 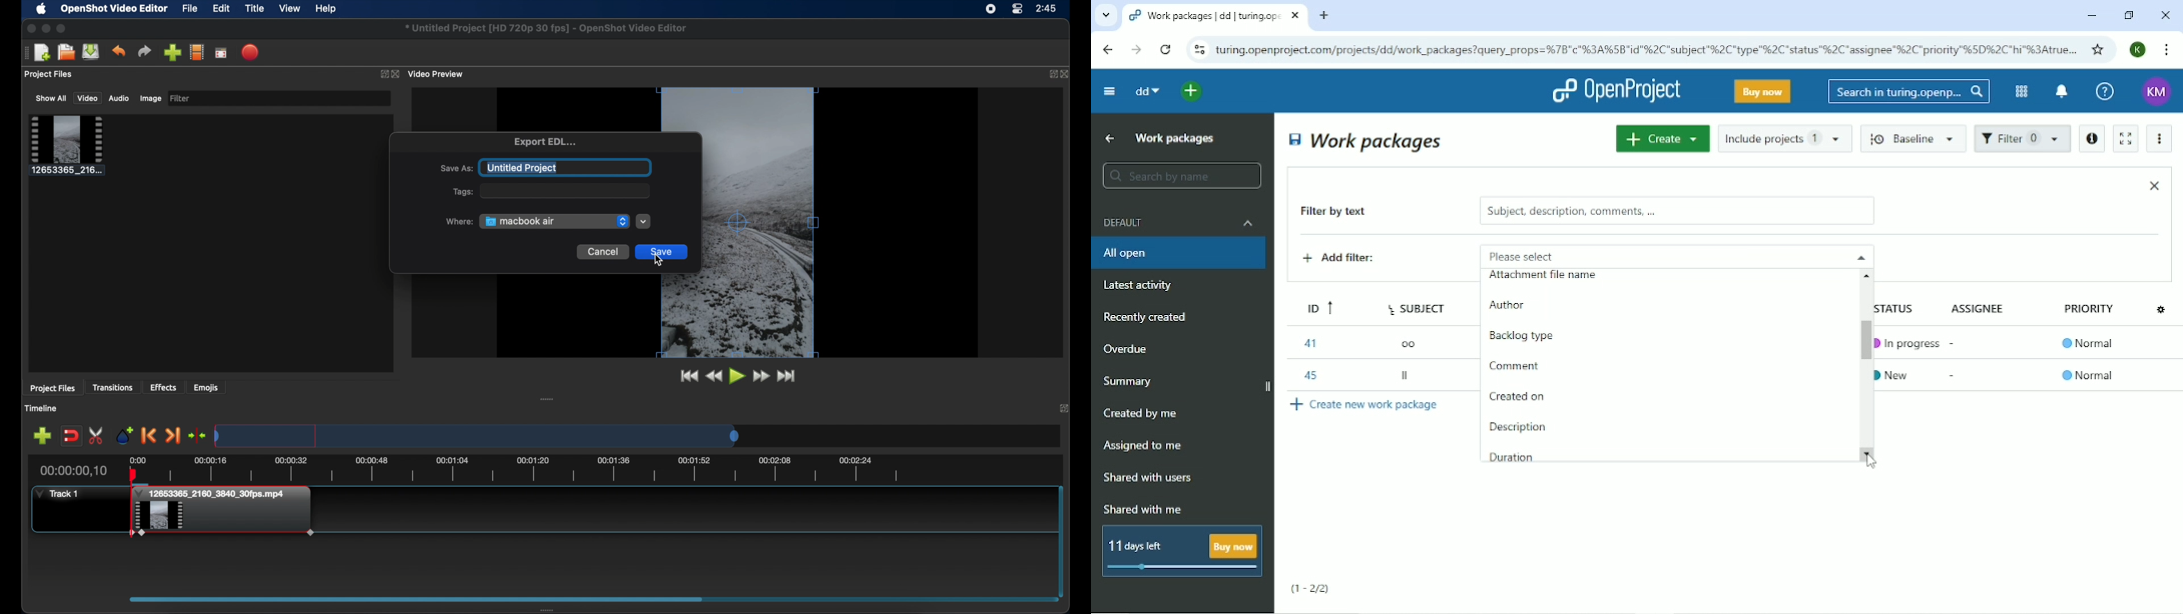 I want to click on Buy now, so click(x=1763, y=91).